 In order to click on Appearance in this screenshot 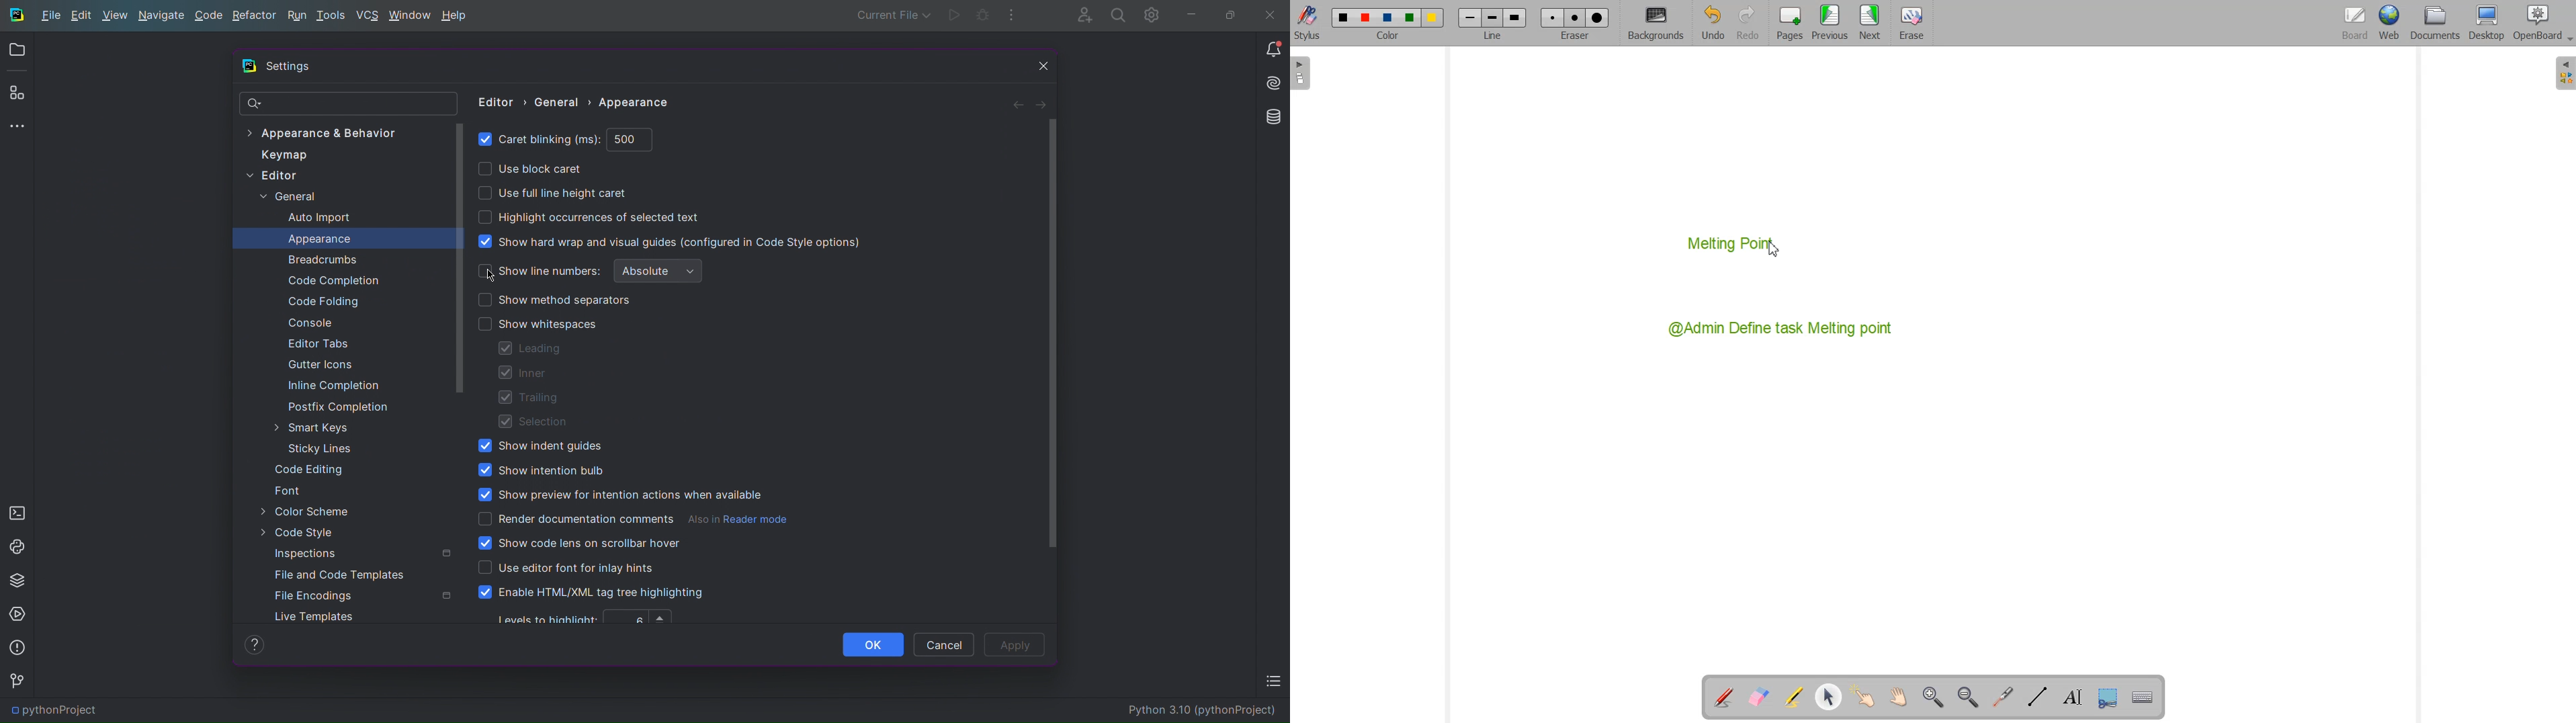, I will do `click(320, 239)`.